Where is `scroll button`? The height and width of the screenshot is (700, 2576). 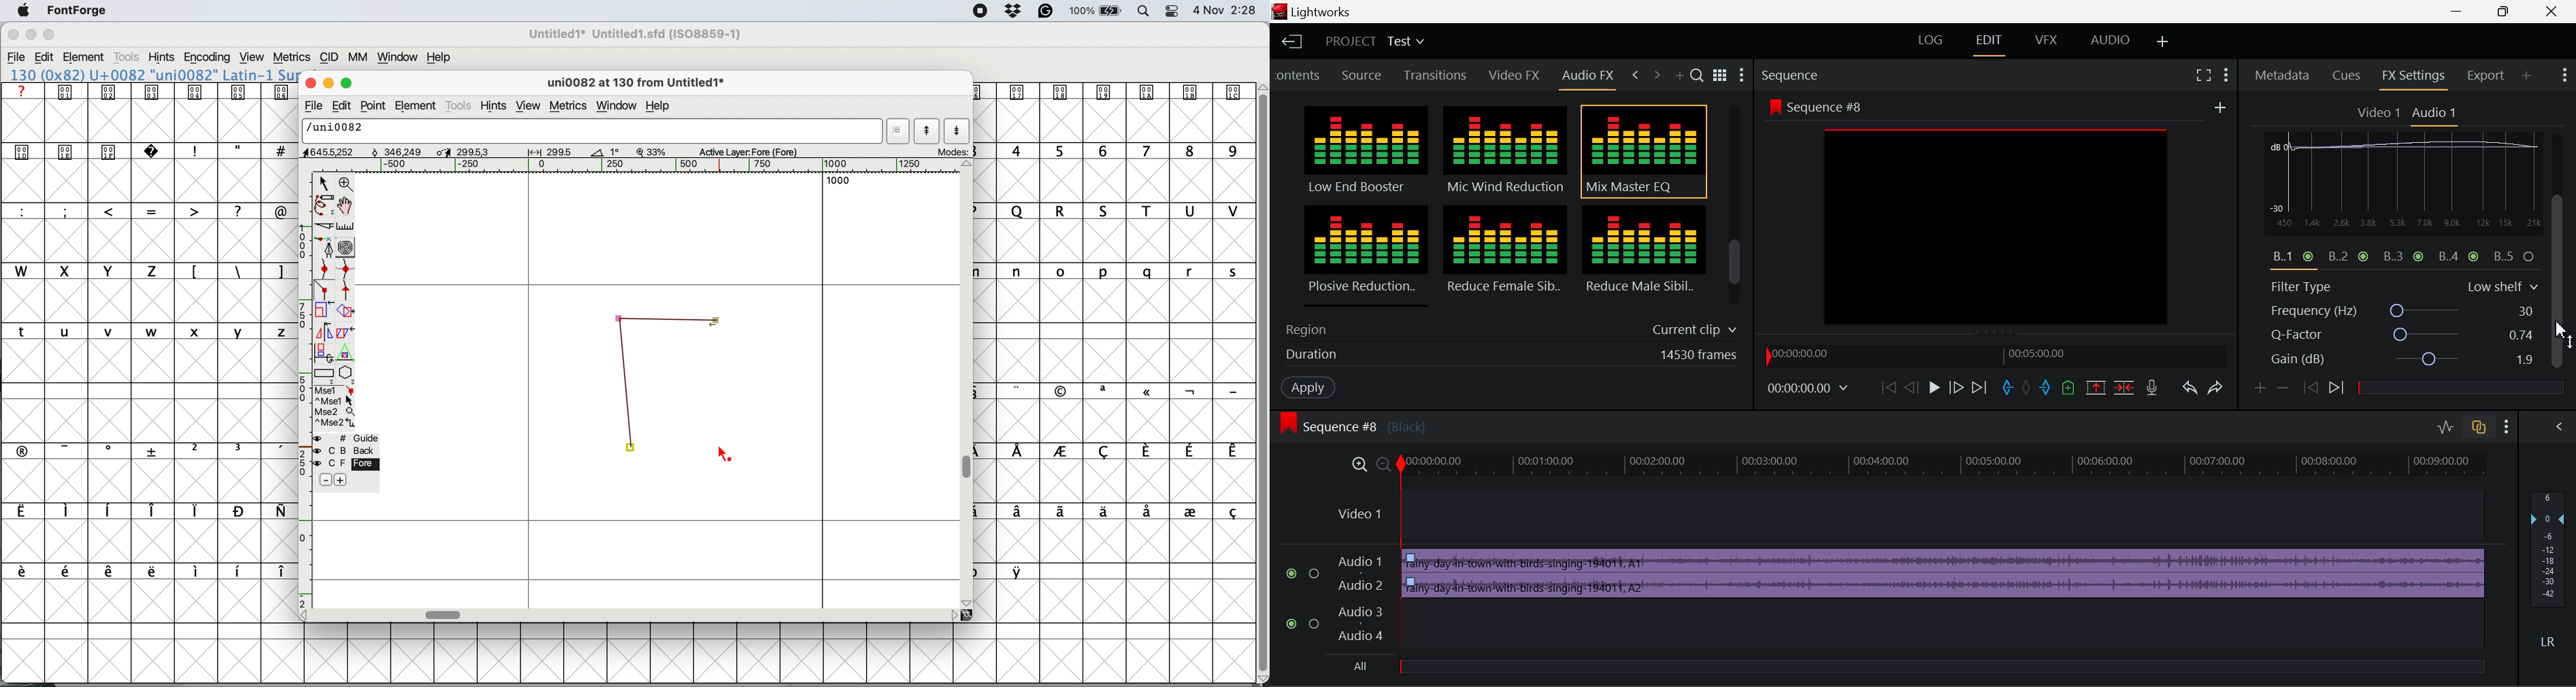 scroll button is located at coordinates (954, 615).